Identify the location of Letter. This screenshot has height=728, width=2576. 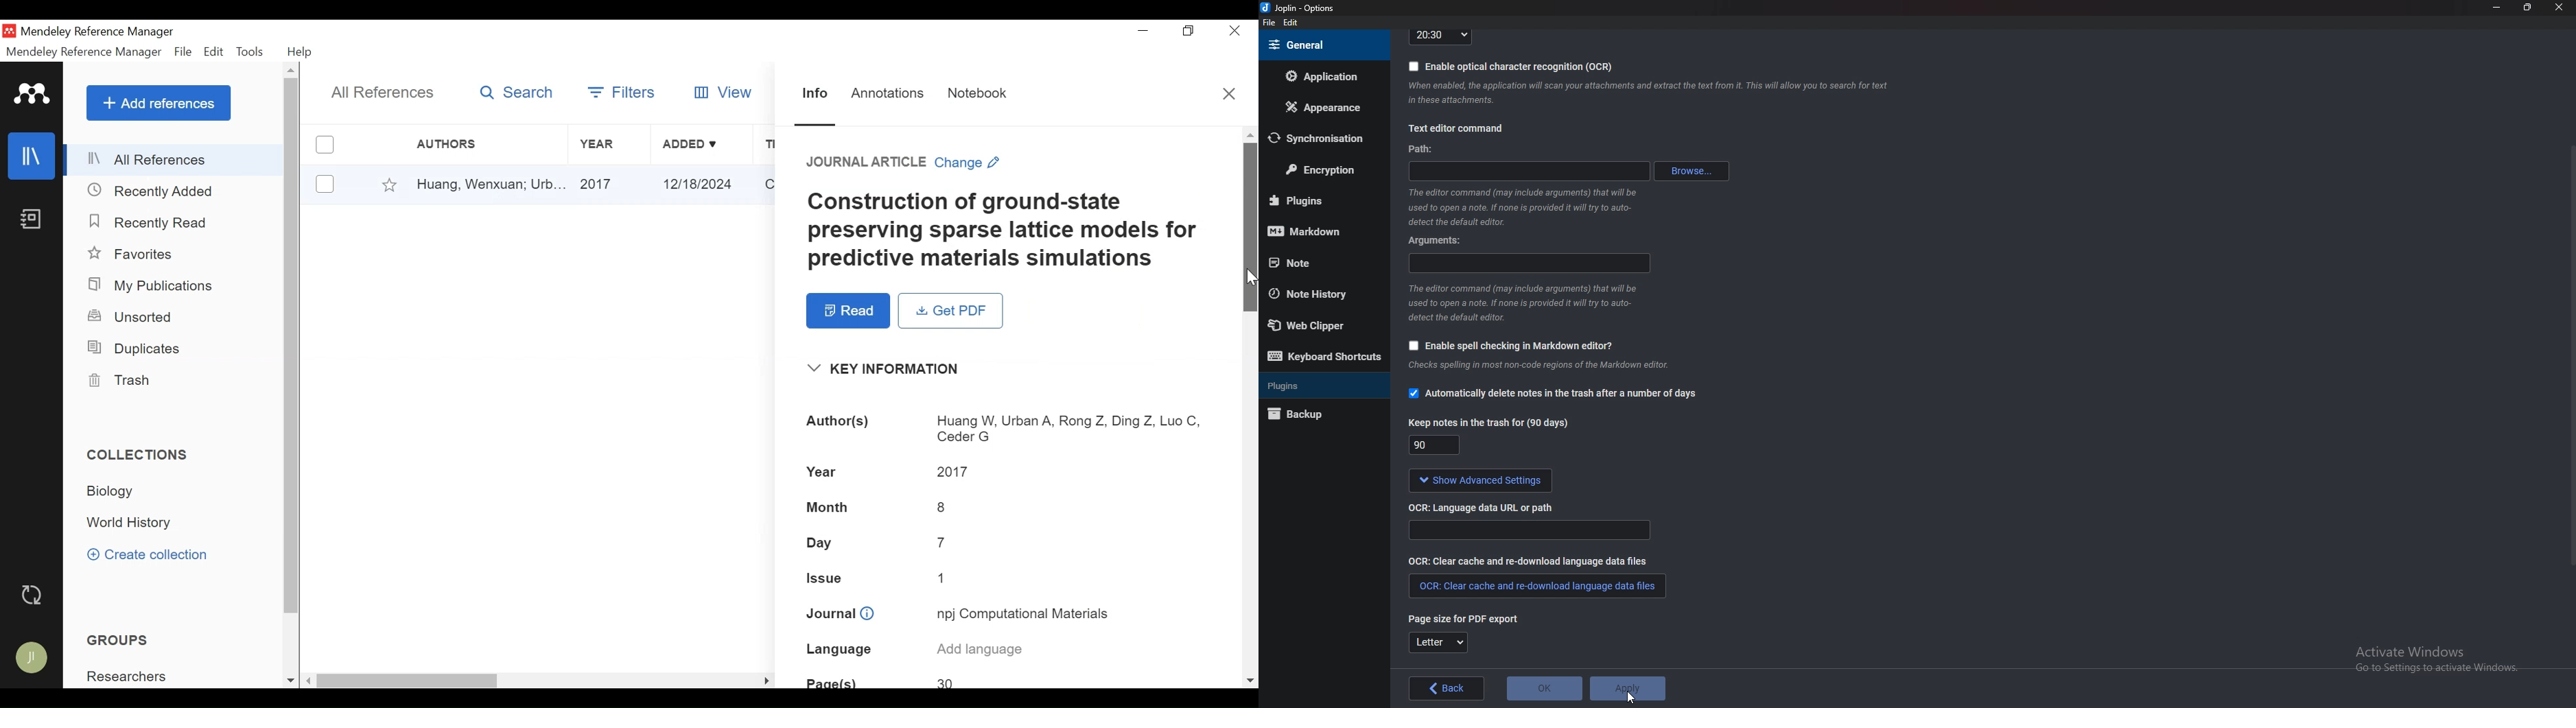
(1438, 644).